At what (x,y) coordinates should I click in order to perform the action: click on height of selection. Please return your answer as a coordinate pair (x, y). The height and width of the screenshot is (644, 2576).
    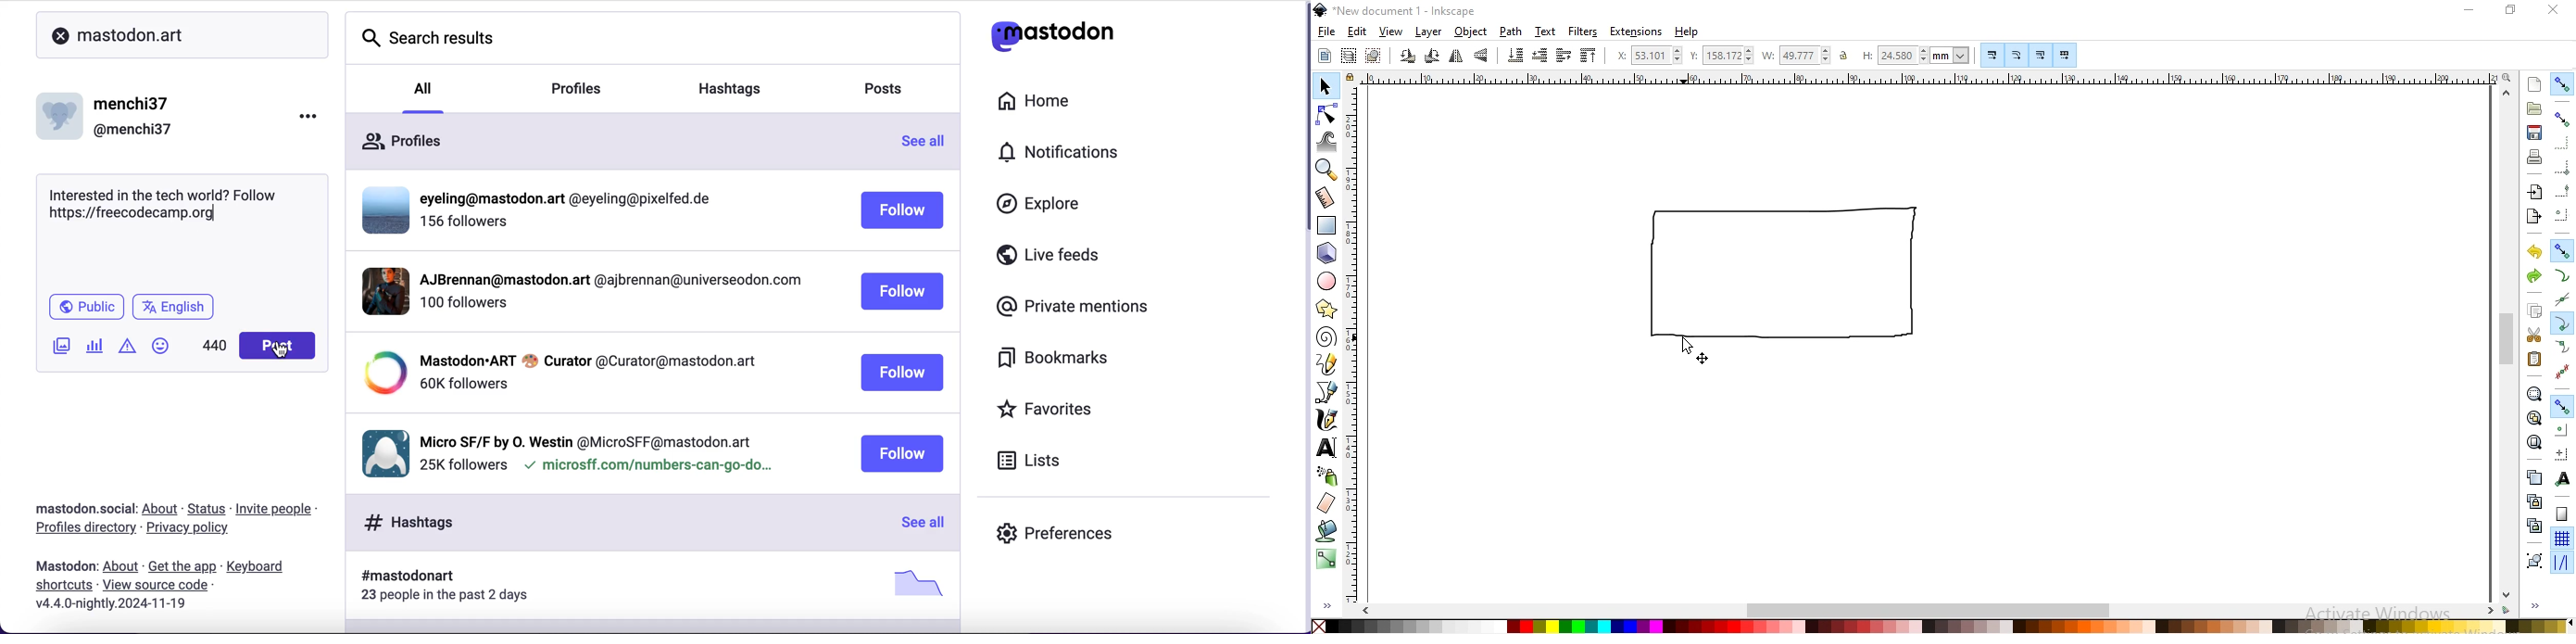
    Looking at the image, I should click on (1914, 54).